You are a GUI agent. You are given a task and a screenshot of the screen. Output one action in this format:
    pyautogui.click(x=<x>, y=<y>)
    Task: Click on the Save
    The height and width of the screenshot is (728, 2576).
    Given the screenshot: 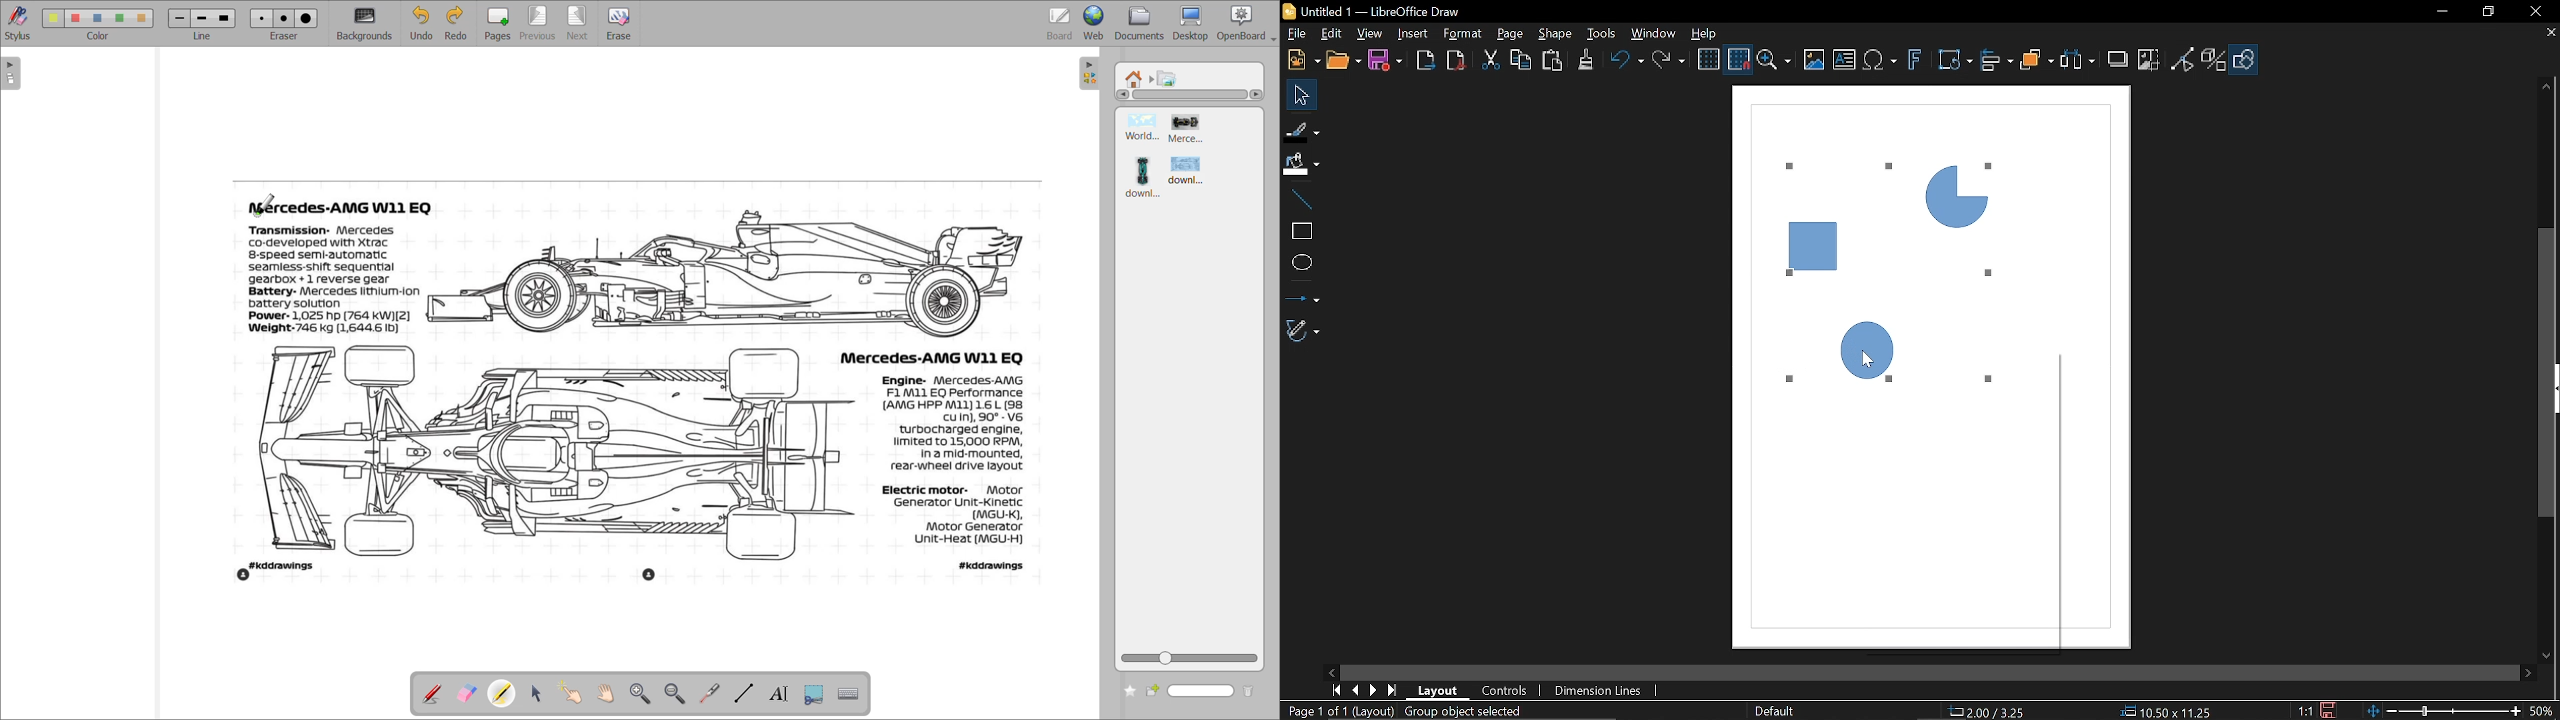 What is the action you would take?
    pyautogui.click(x=2327, y=710)
    